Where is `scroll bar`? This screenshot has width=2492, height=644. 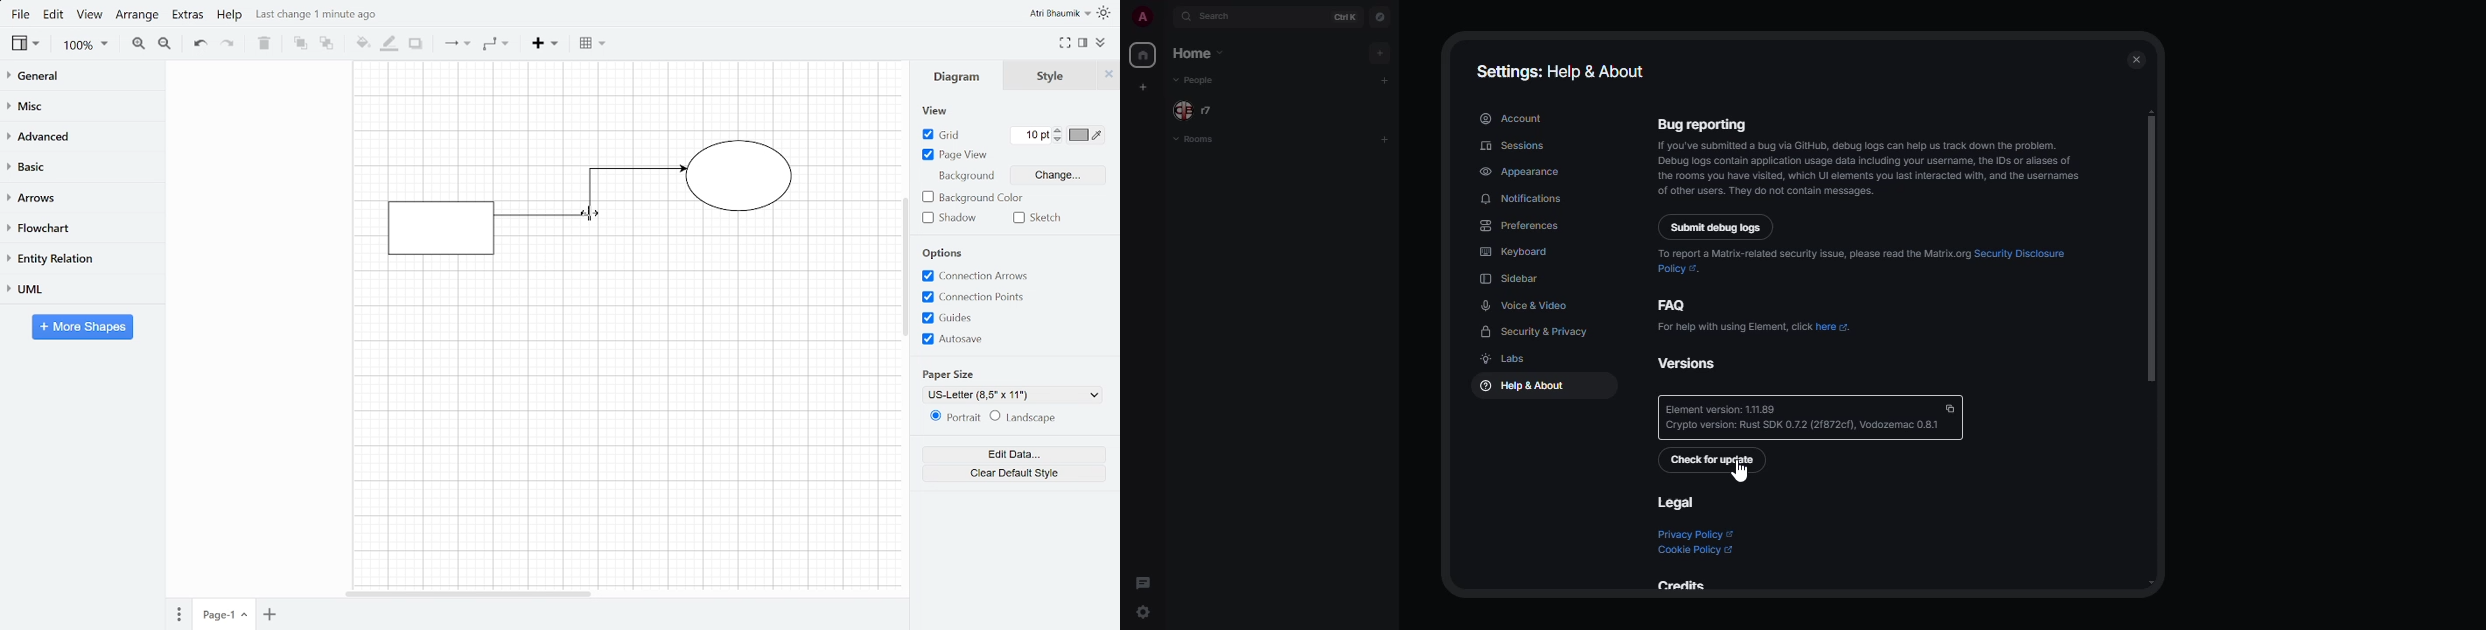
scroll bar is located at coordinates (2151, 247).